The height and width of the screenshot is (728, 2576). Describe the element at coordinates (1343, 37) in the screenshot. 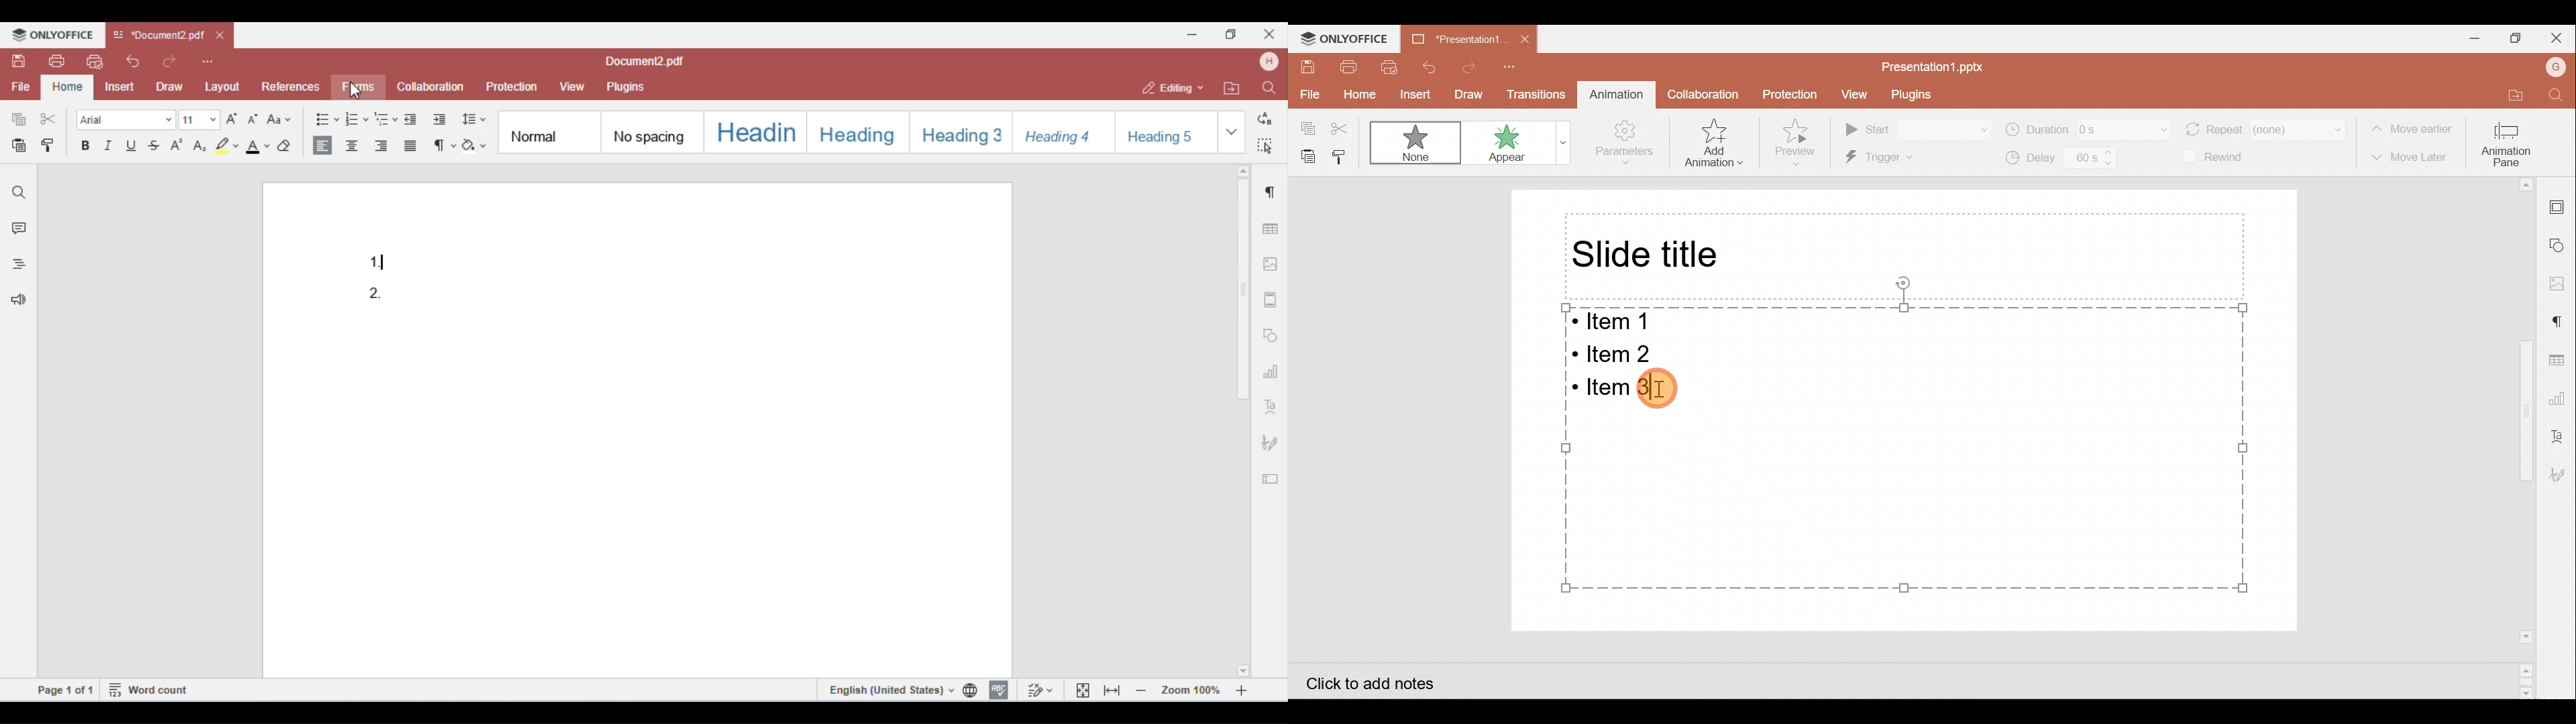

I see `ONLYOFFICE` at that location.